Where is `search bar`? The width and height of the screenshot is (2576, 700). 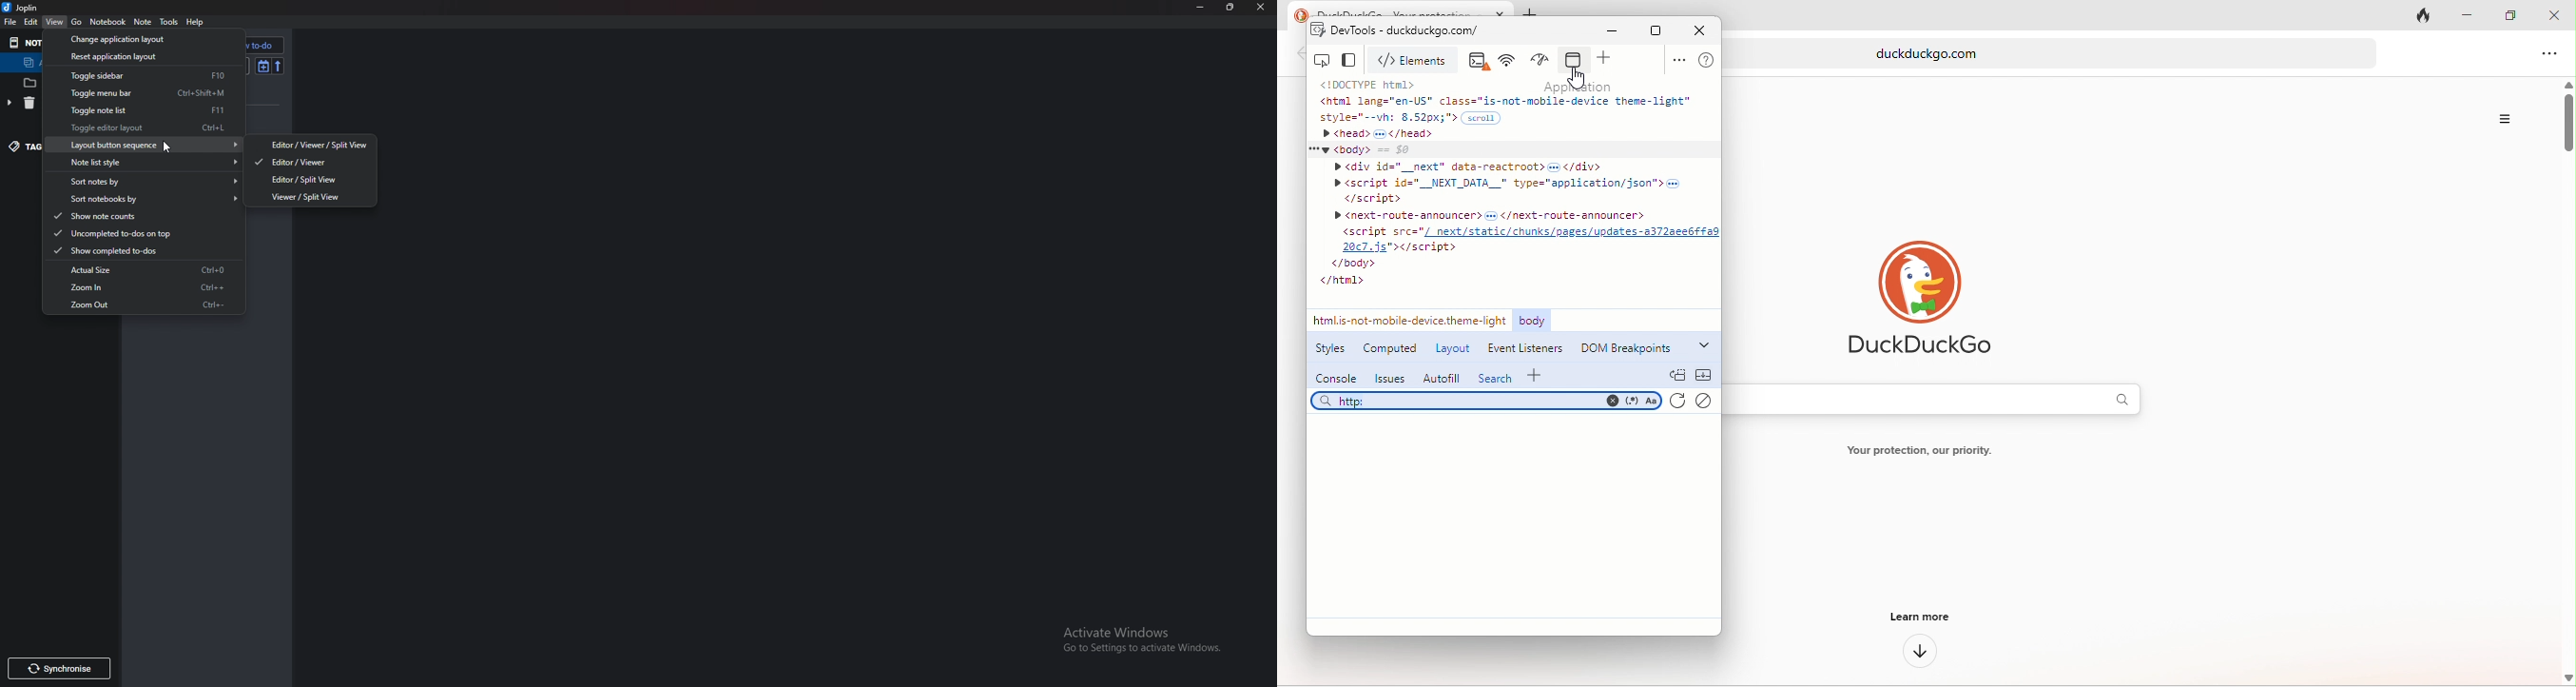 search bar is located at coordinates (1943, 399).